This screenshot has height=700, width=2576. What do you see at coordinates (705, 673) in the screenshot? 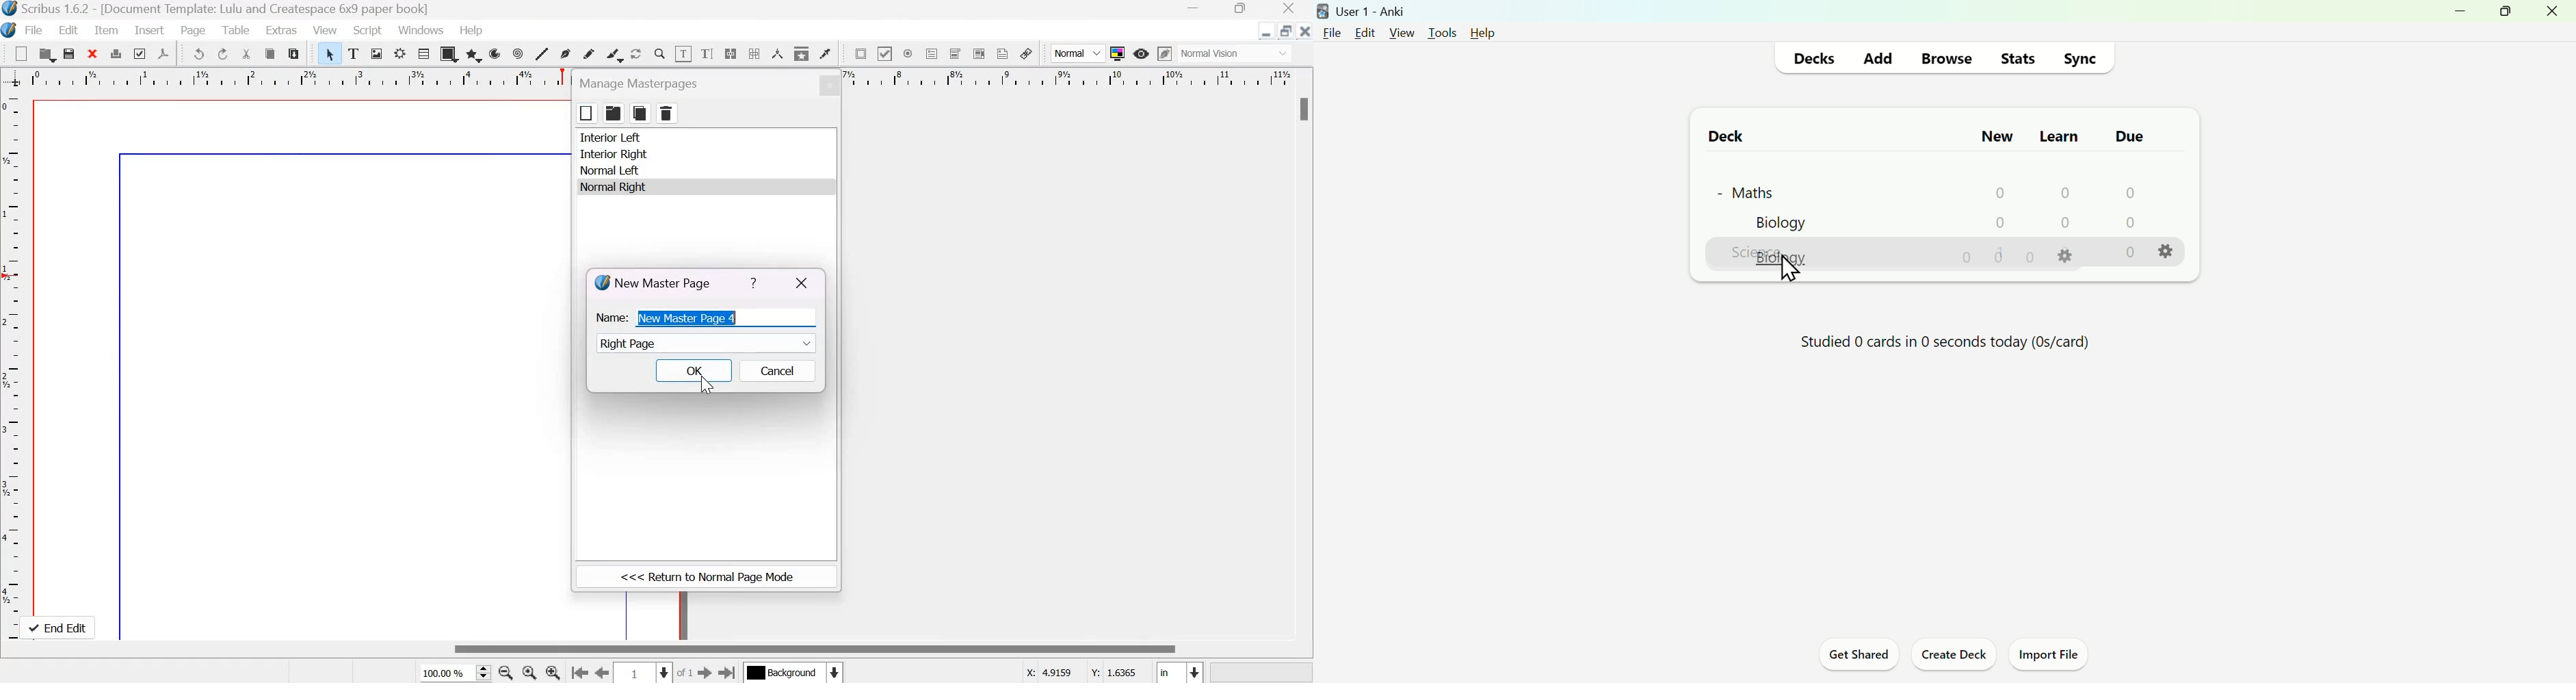
I see `Go to the next page` at bounding box center [705, 673].